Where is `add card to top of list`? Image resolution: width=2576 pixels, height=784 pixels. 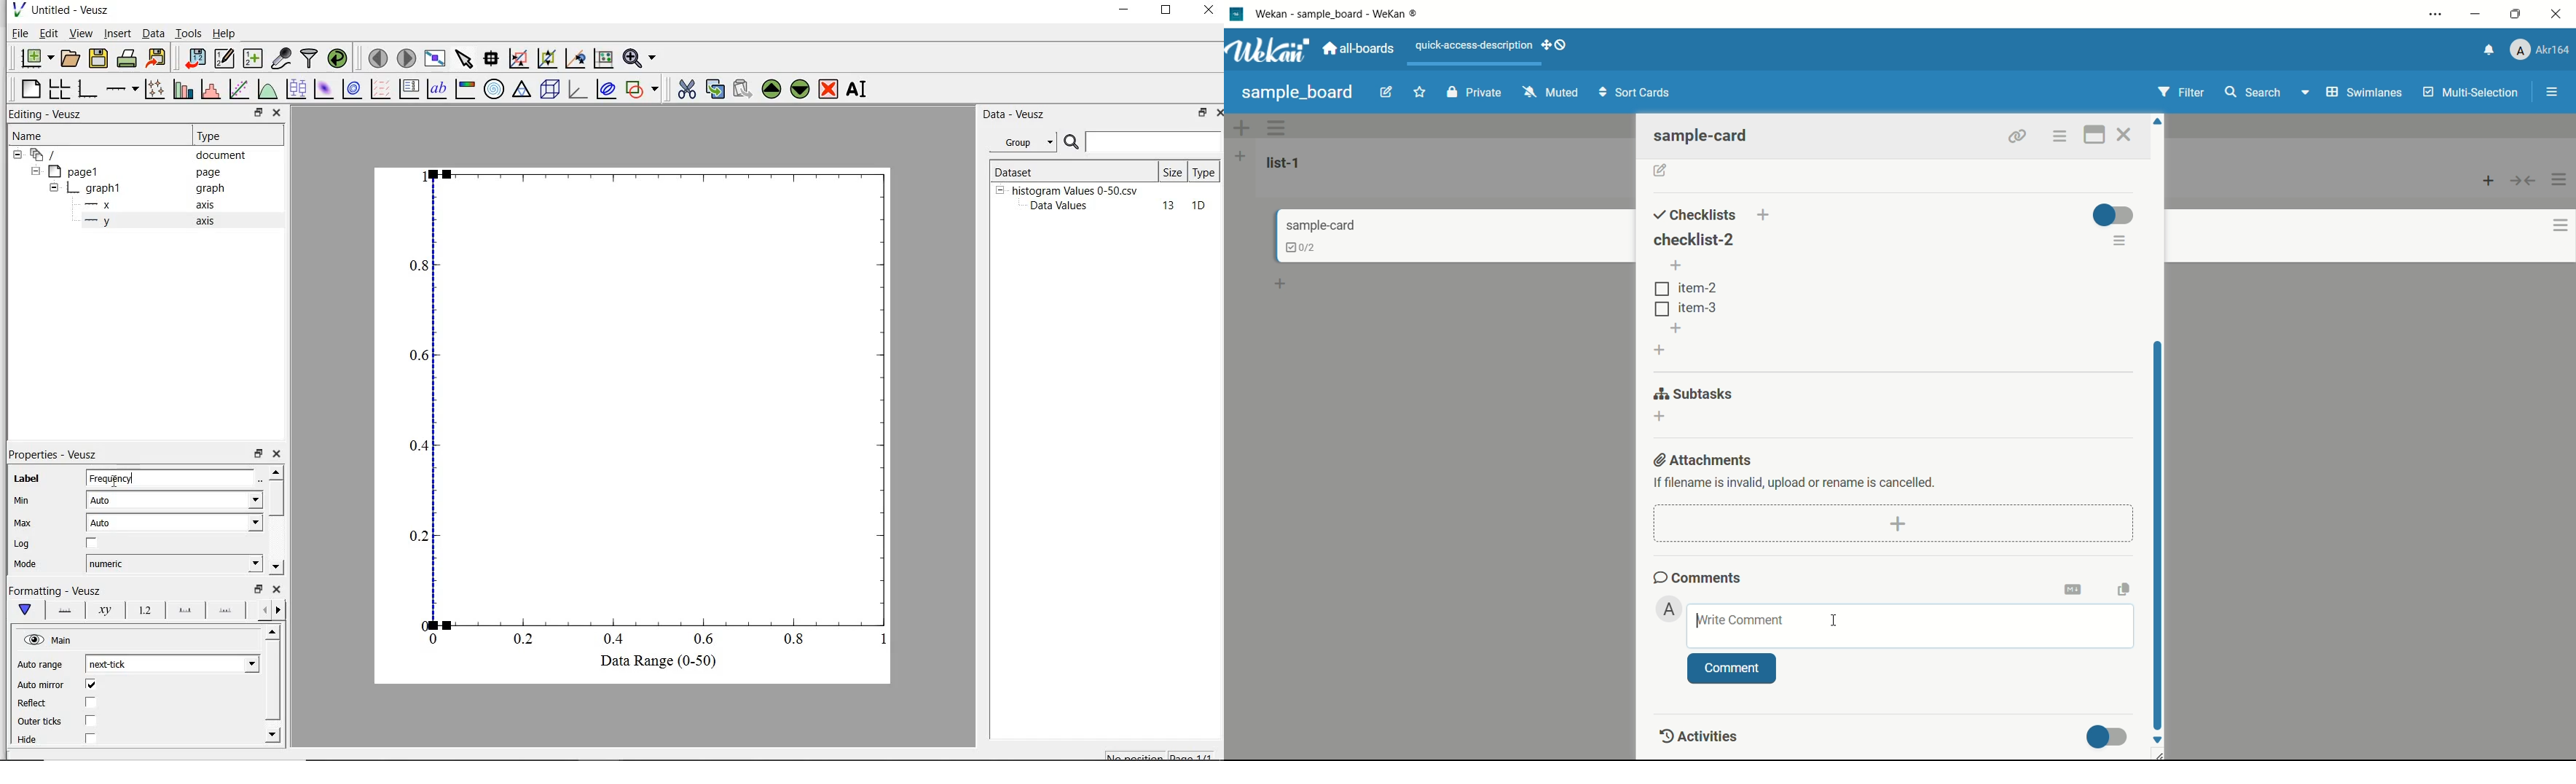 add card to top of list is located at coordinates (2489, 182).